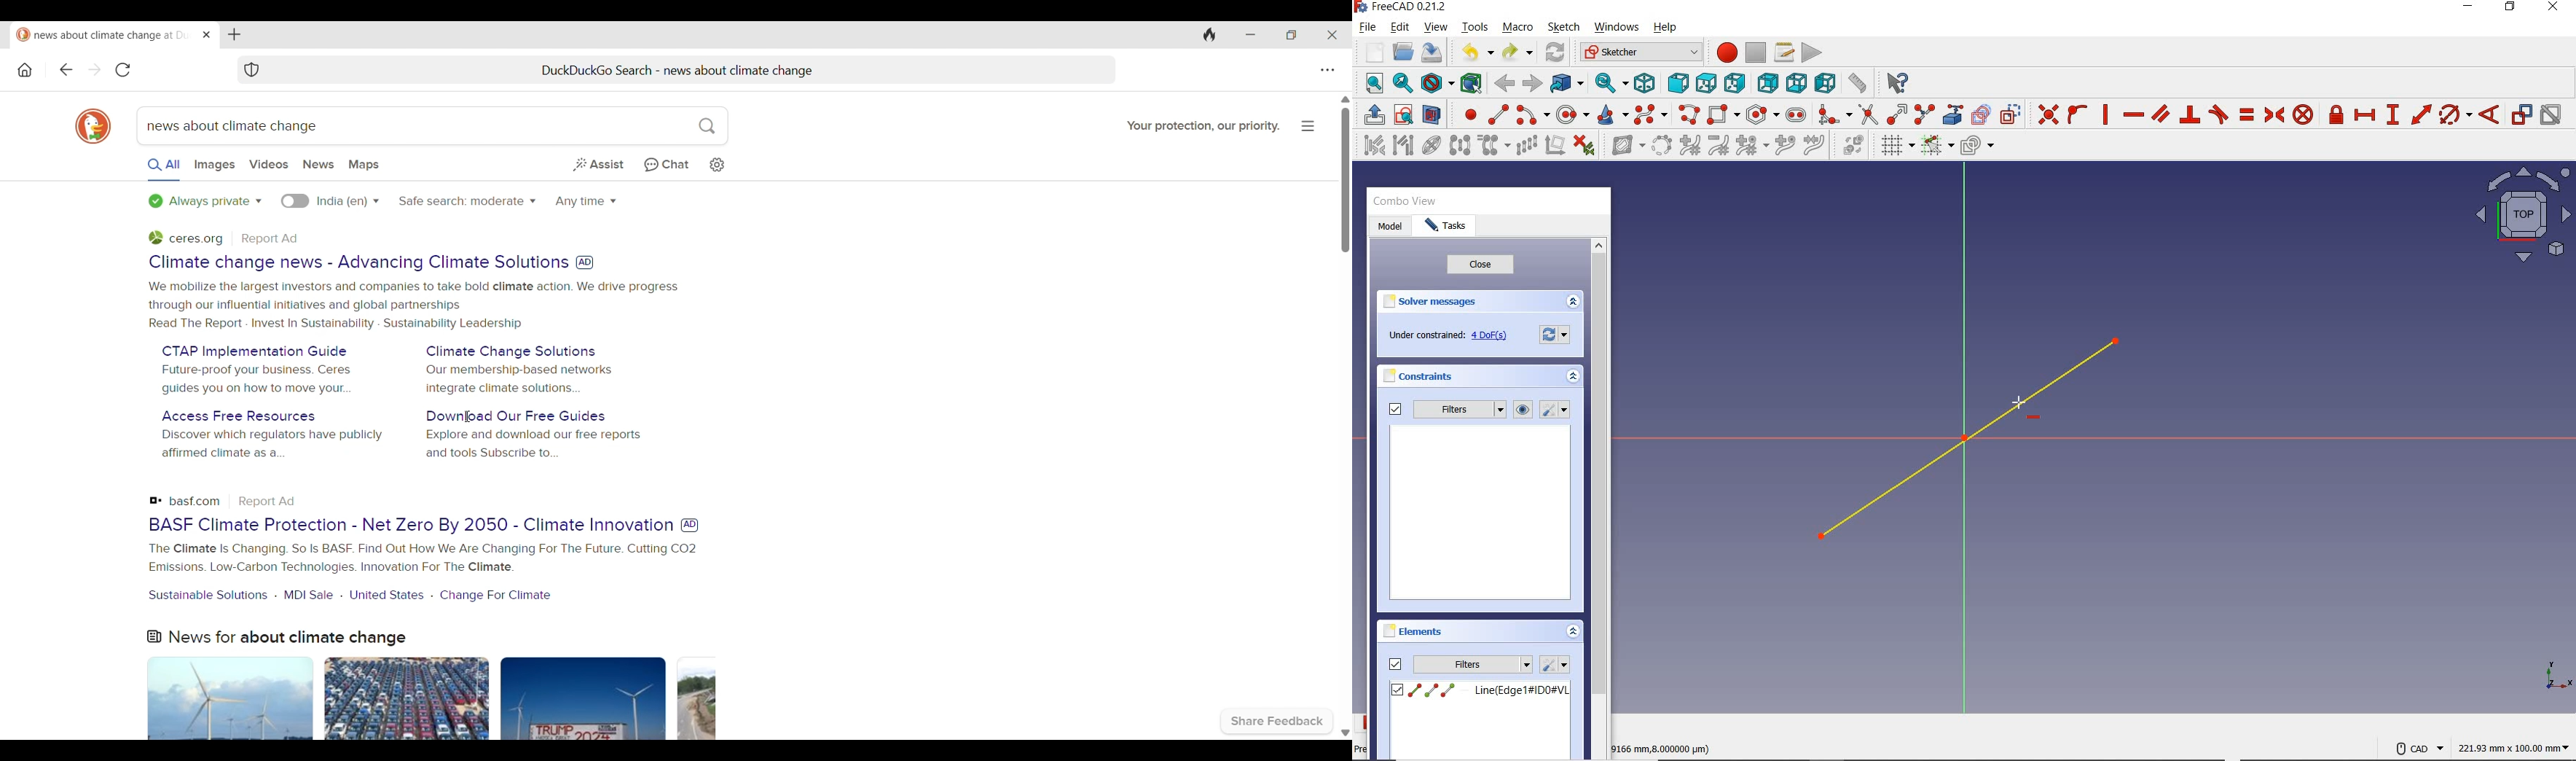  What do you see at coordinates (1826, 84) in the screenshot?
I see `LEFT` at bounding box center [1826, 84].